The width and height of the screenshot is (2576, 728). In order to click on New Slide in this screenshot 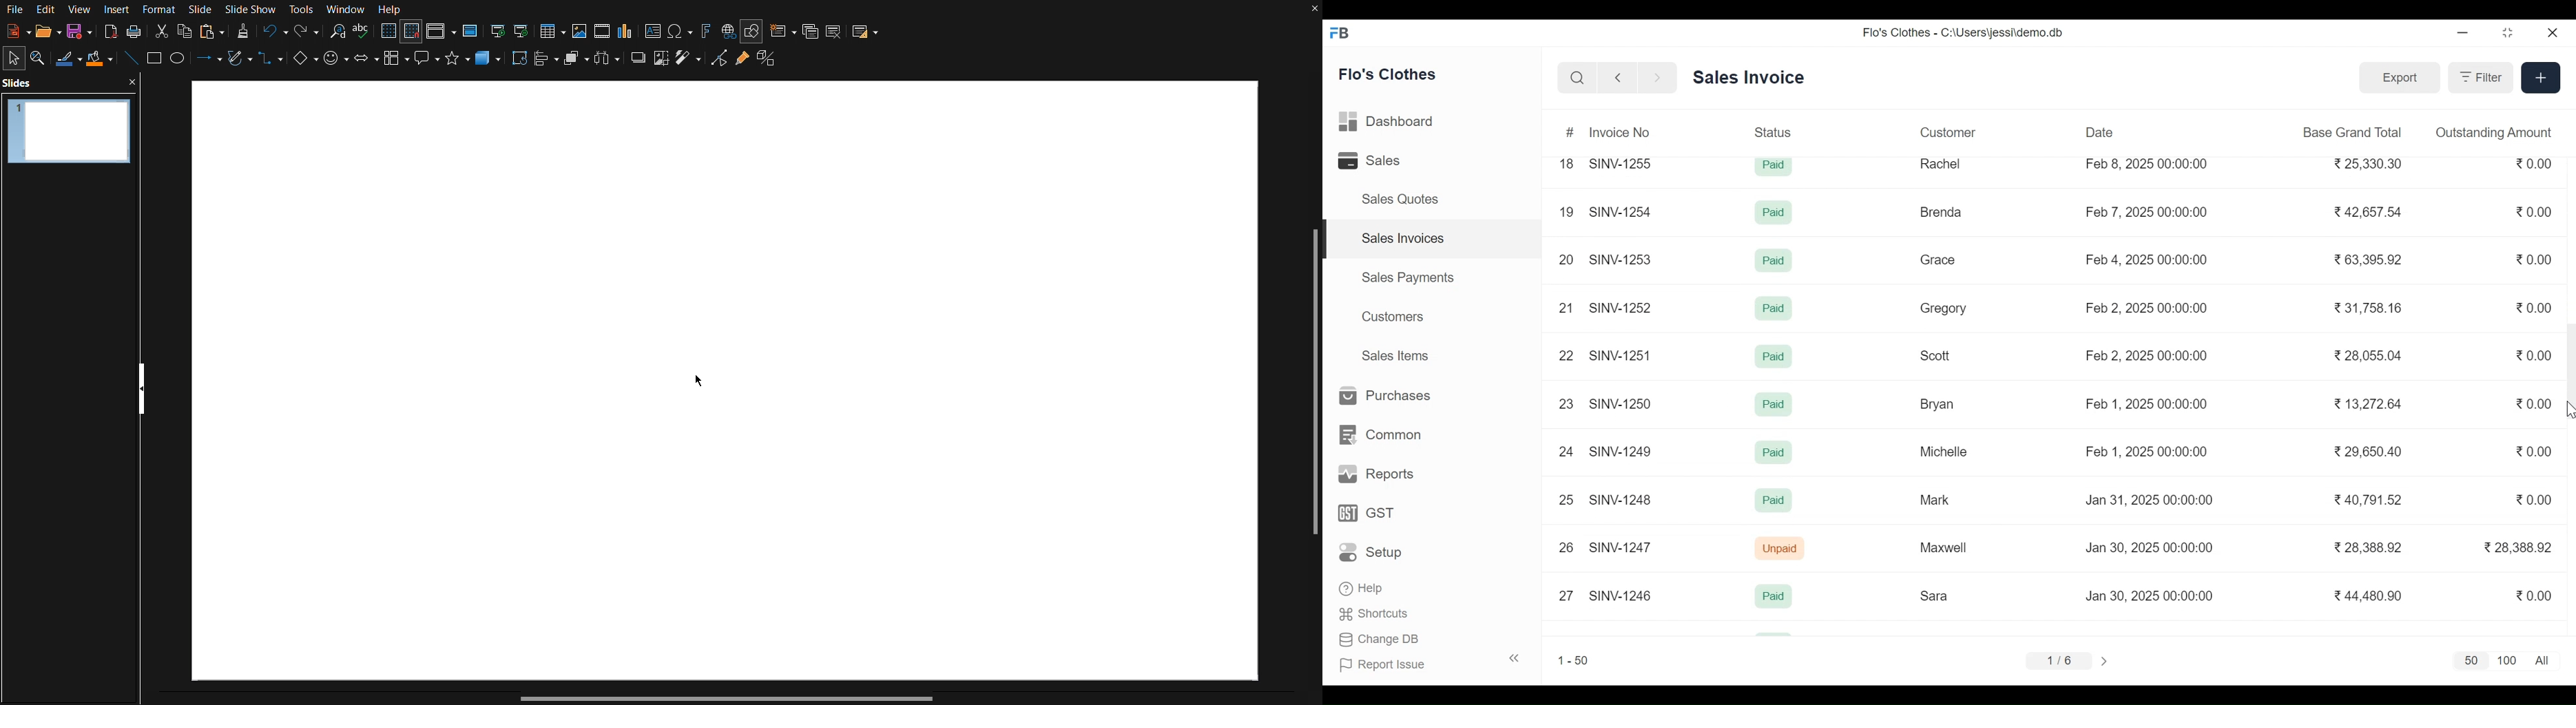, I will do `click(782, 30)`.